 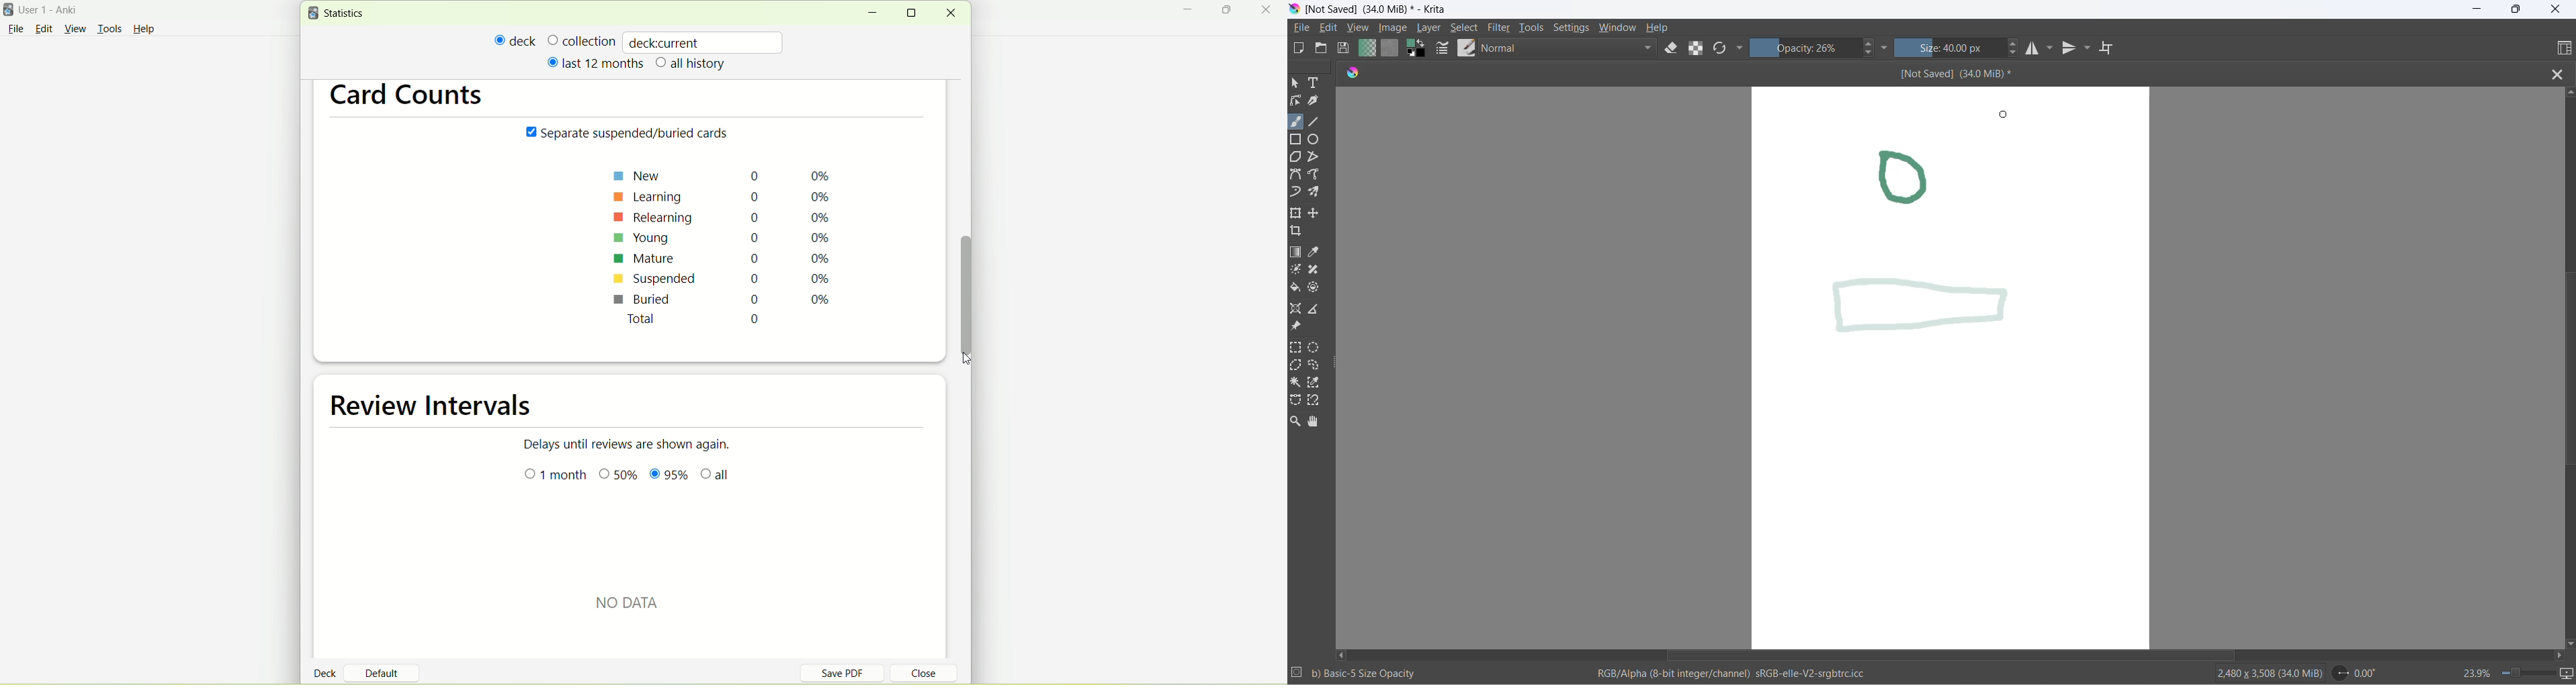 I want to click on vertical scroll bar, so click(x=2565, y=380).